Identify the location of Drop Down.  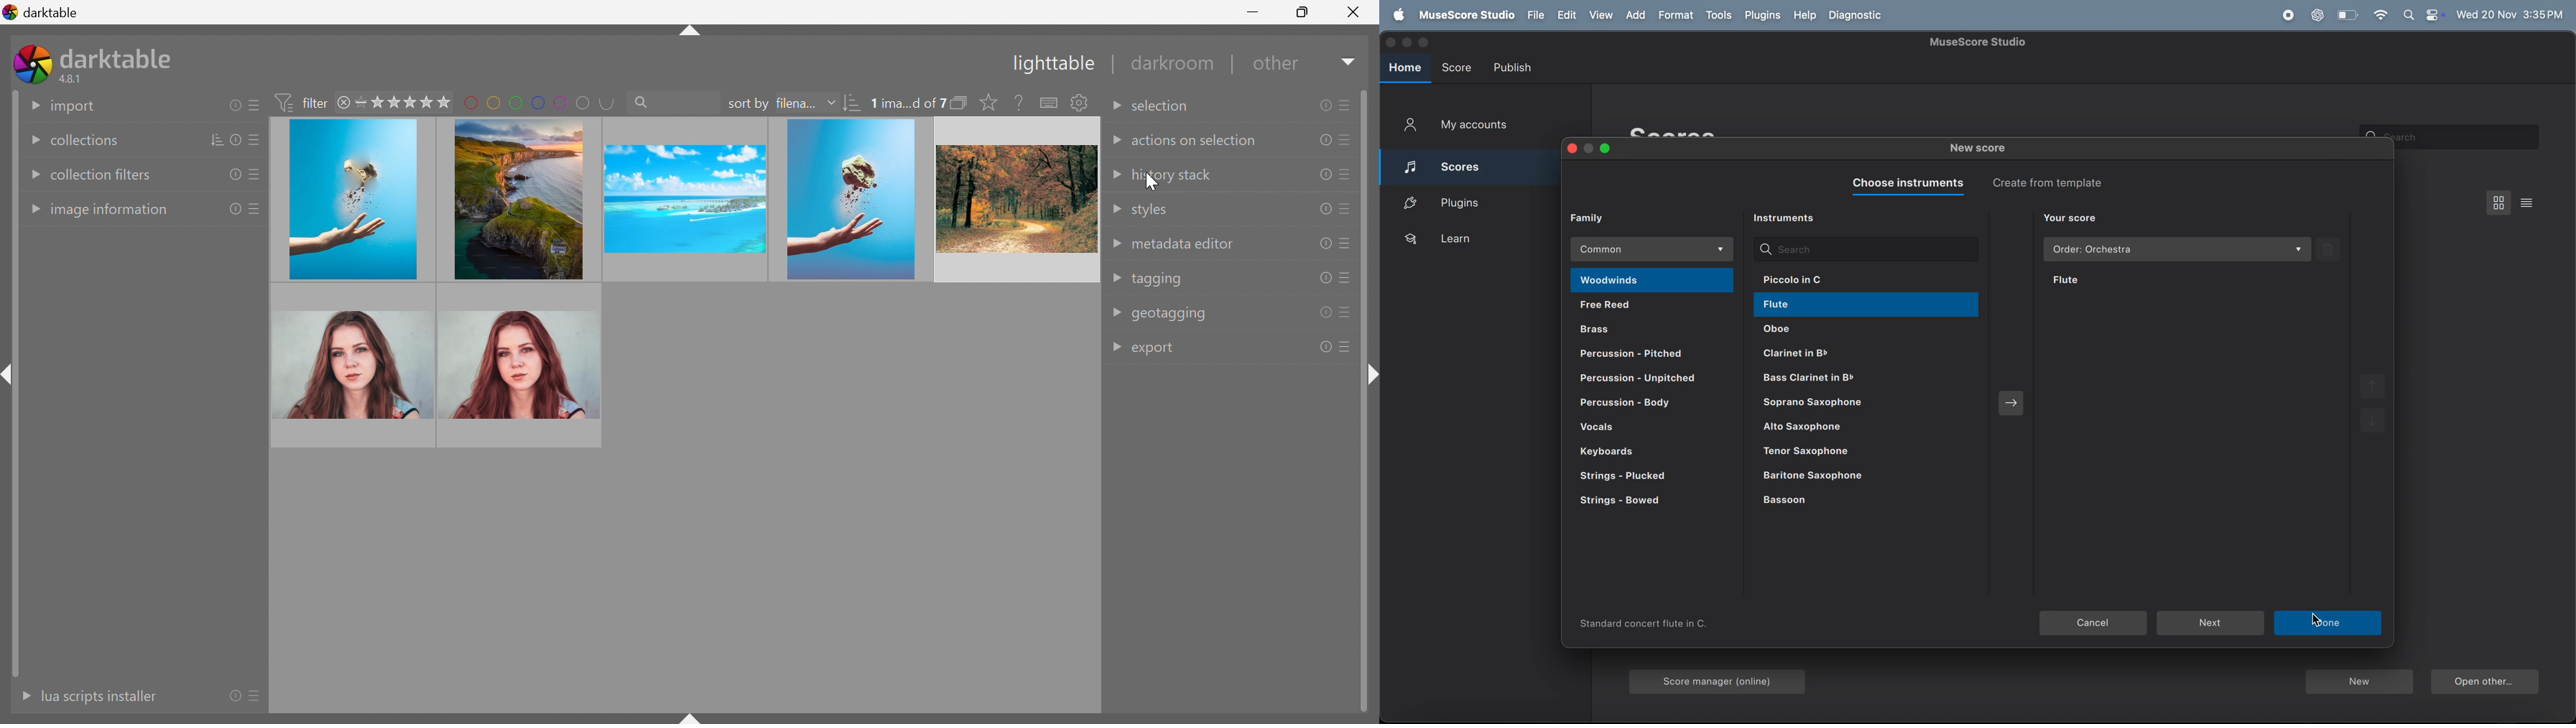
(1114, 176).